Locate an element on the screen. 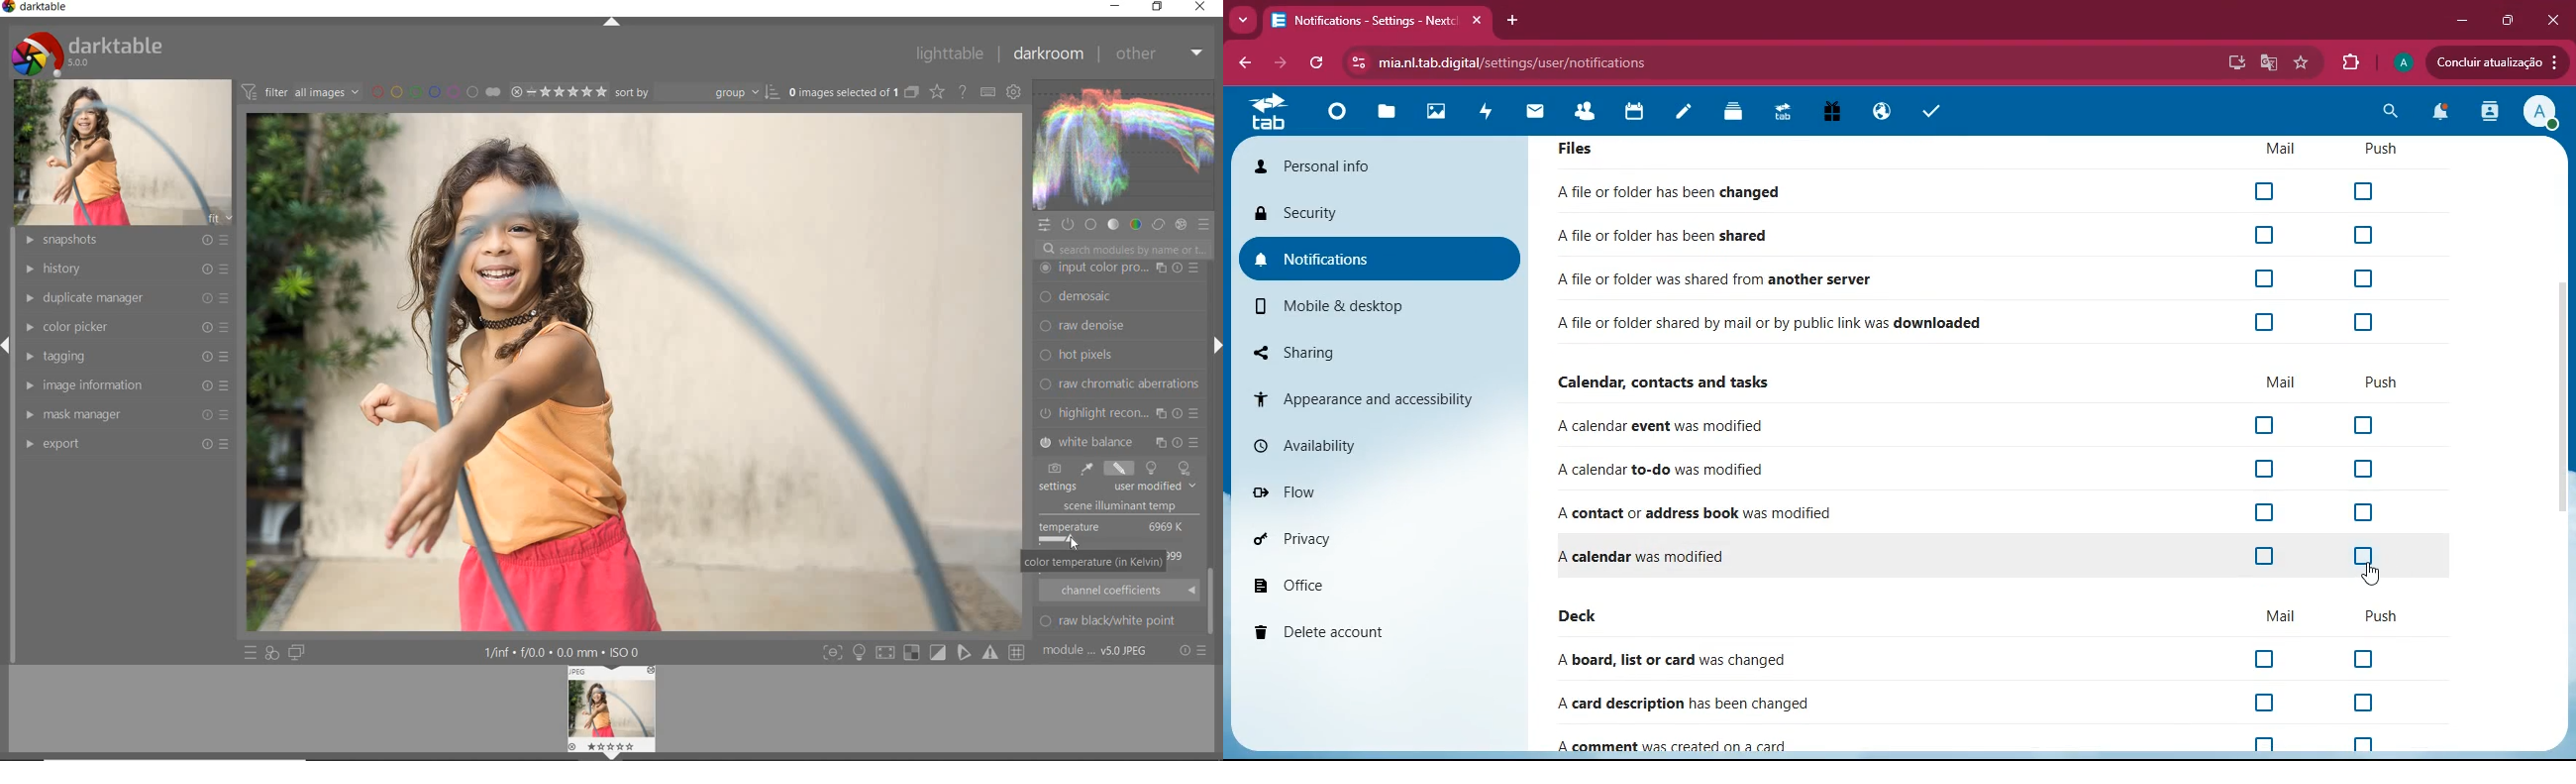  filter by image color label is located at coordinates (435, 91).